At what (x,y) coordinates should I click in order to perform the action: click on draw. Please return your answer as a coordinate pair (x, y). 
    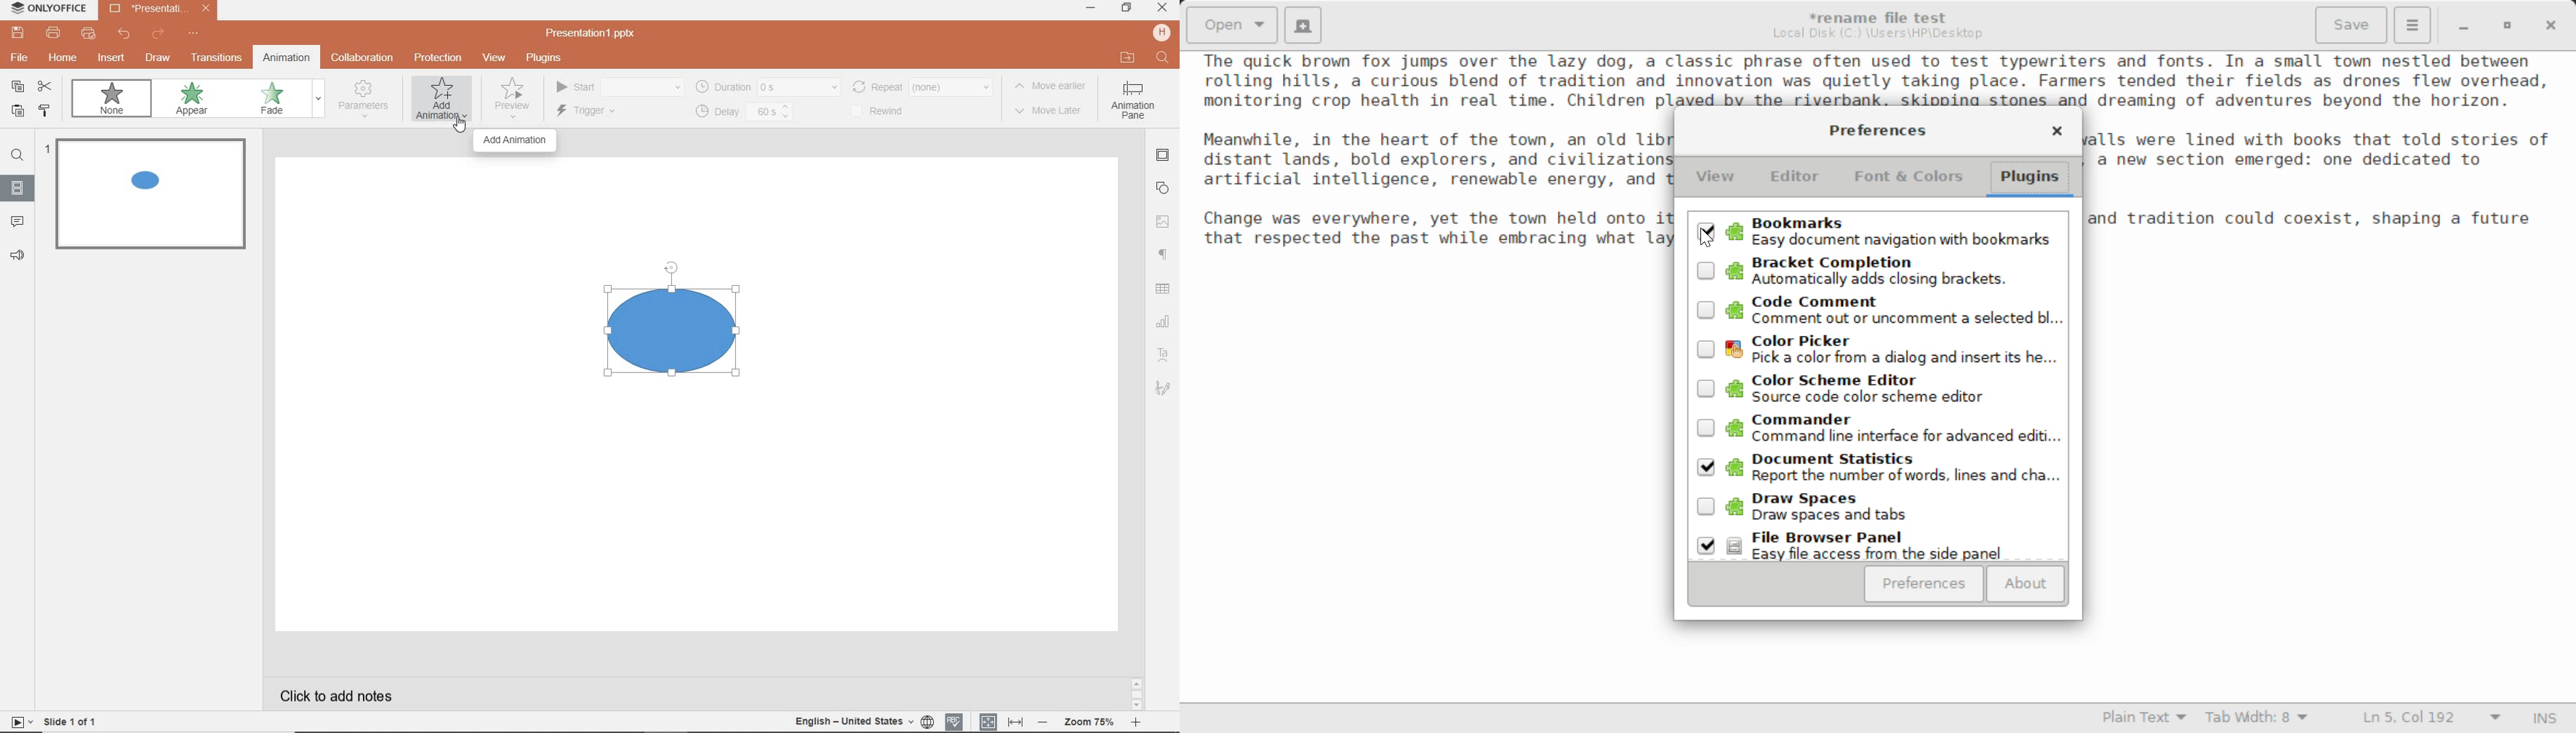
    Looking at the image, I should click on (158, 58).